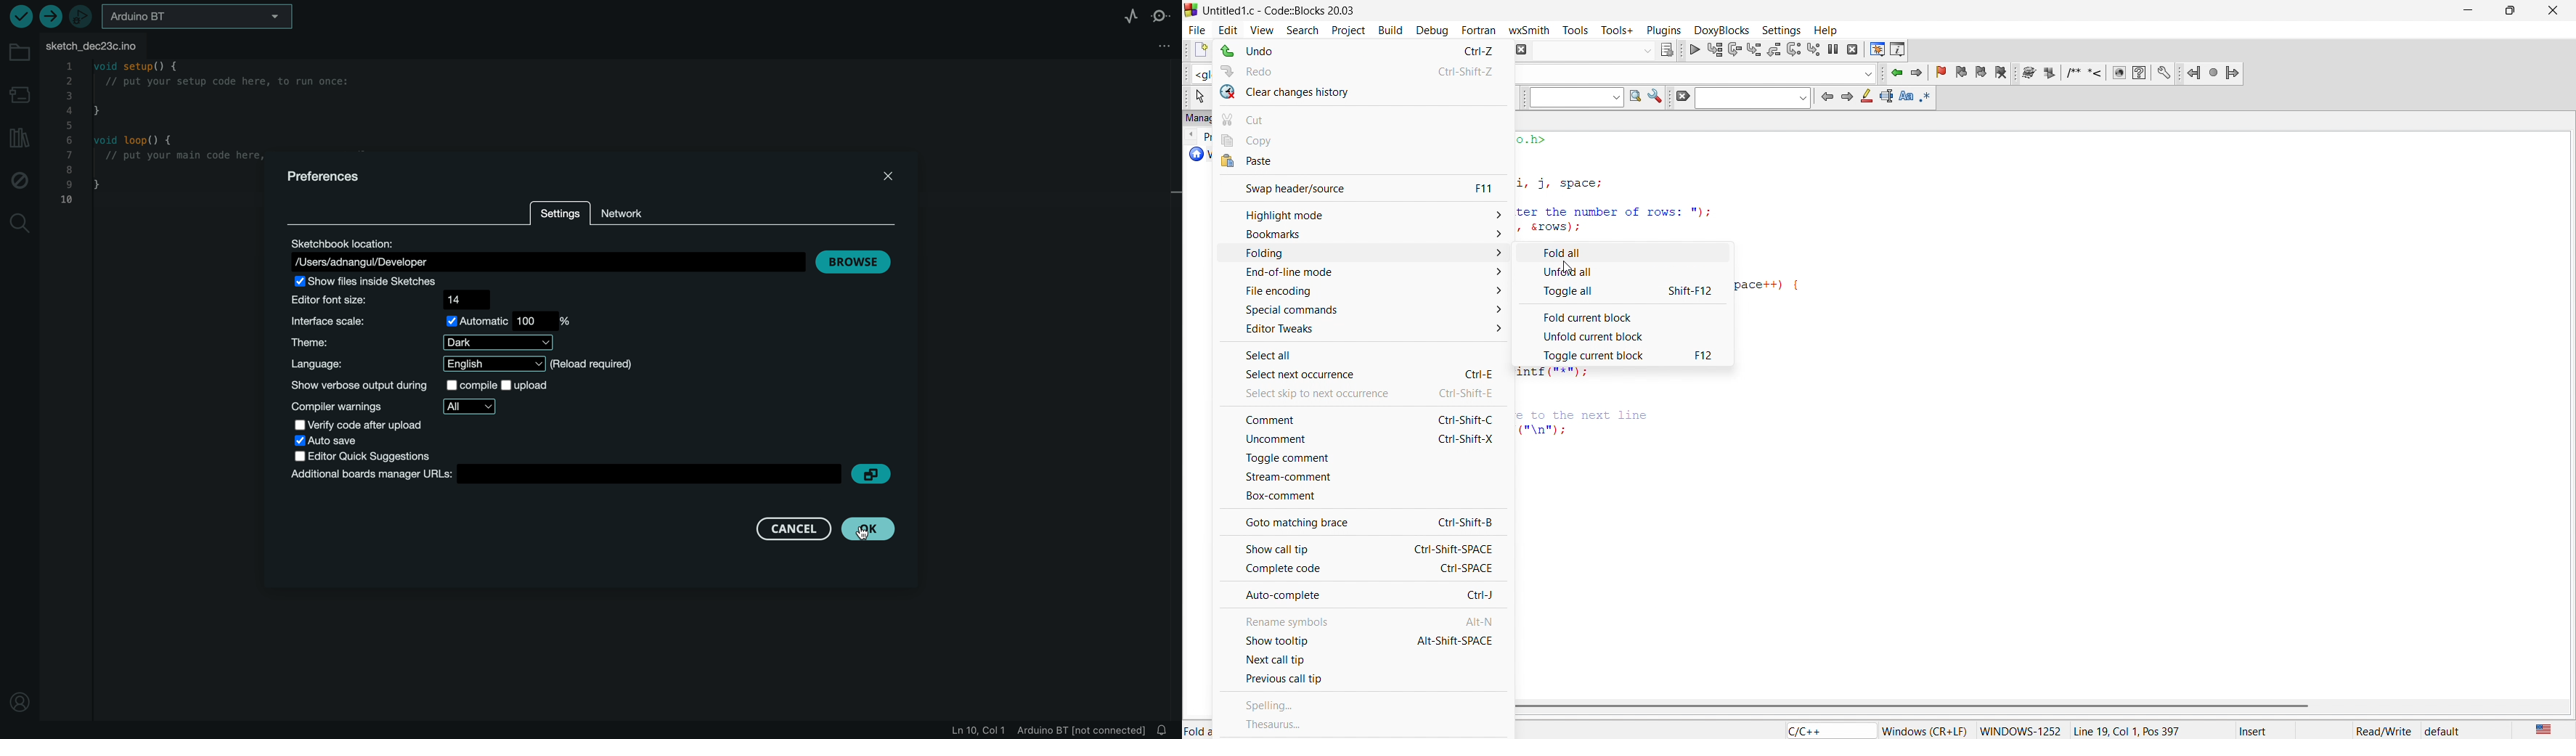 The height and width of the screenshot is (756, 2576). What do you see at coordinates (1824, 30) in the screenshot?
I see `help` at bounding box center [1824, 30].